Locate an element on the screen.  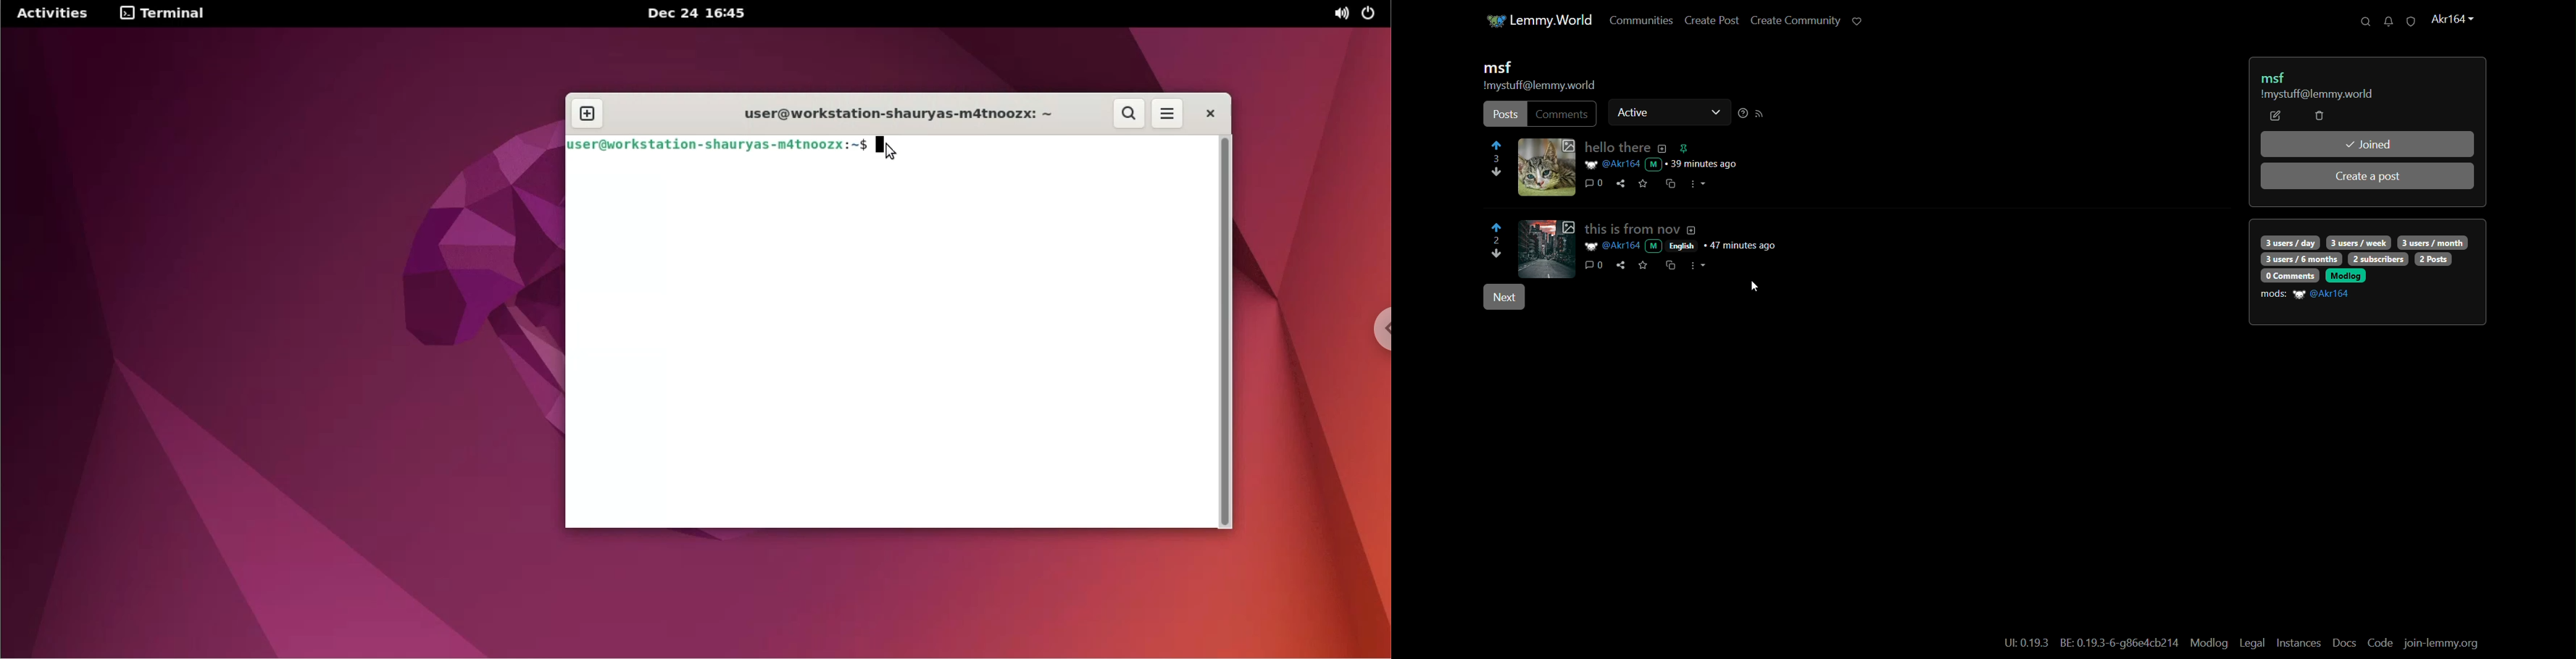
image is located at coordinates (1547, 248).